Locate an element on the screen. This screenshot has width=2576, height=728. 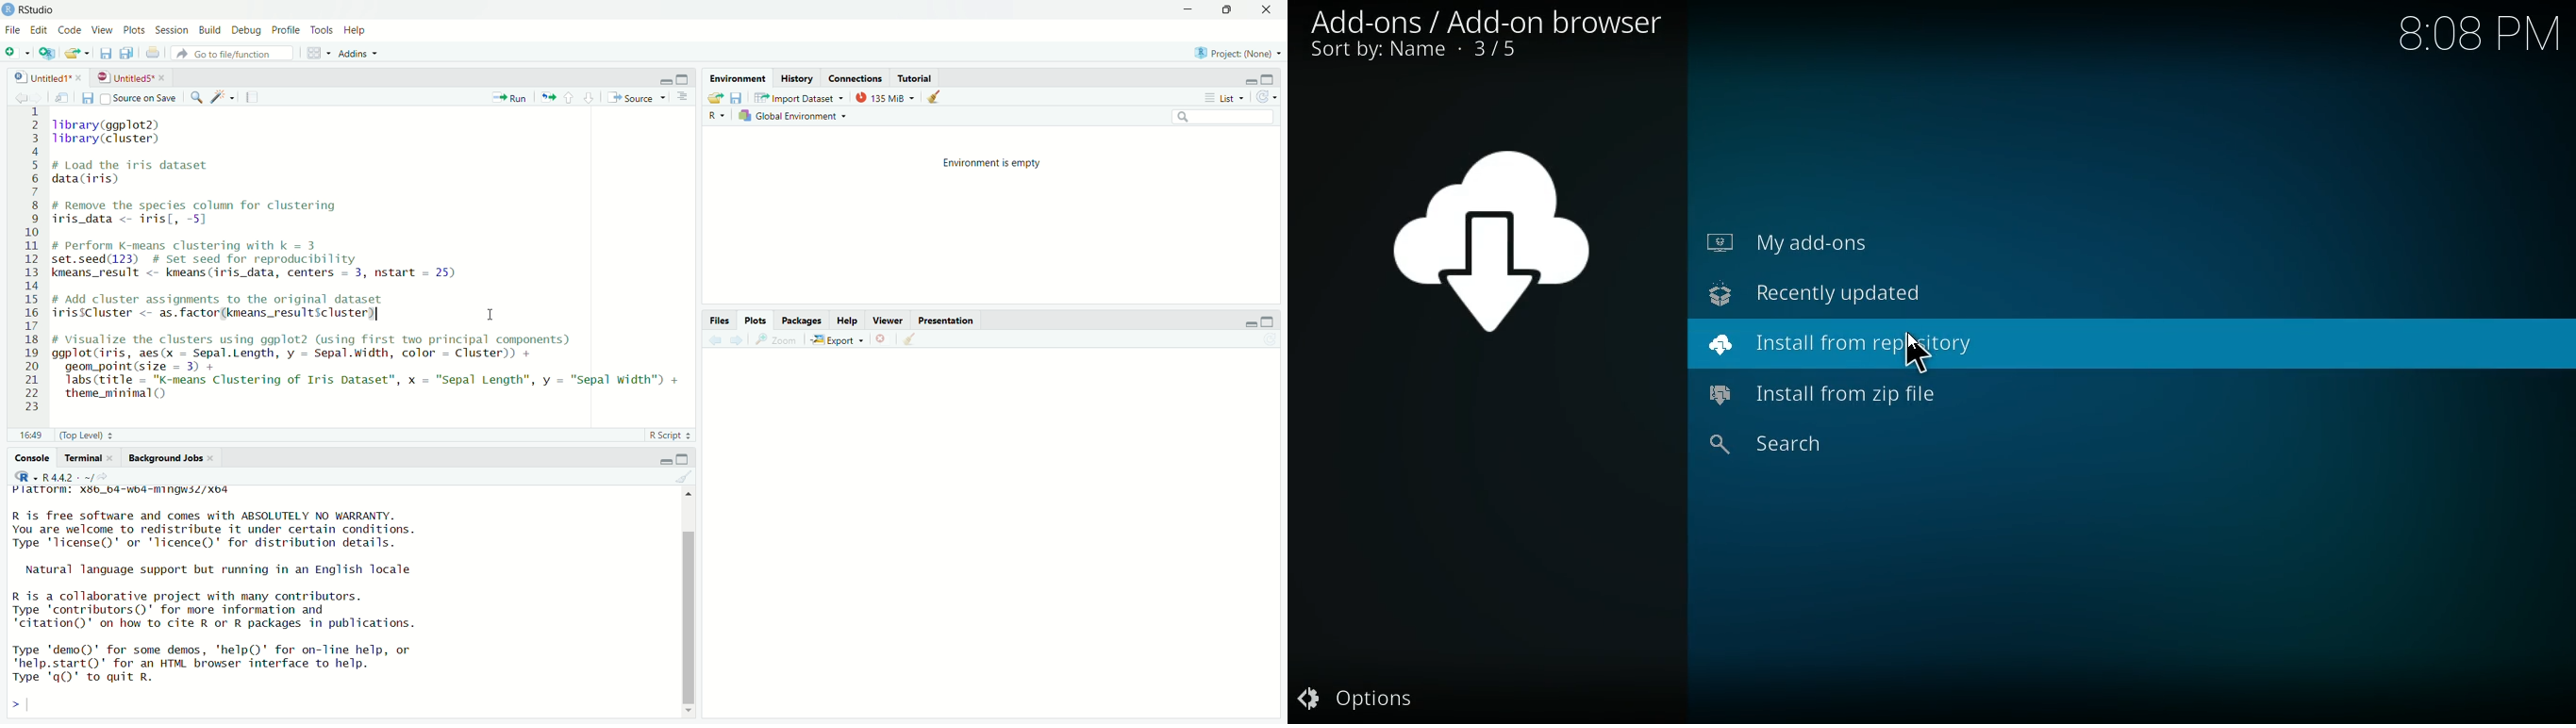
re-run the previous code region is located at coordinates (547, 96).